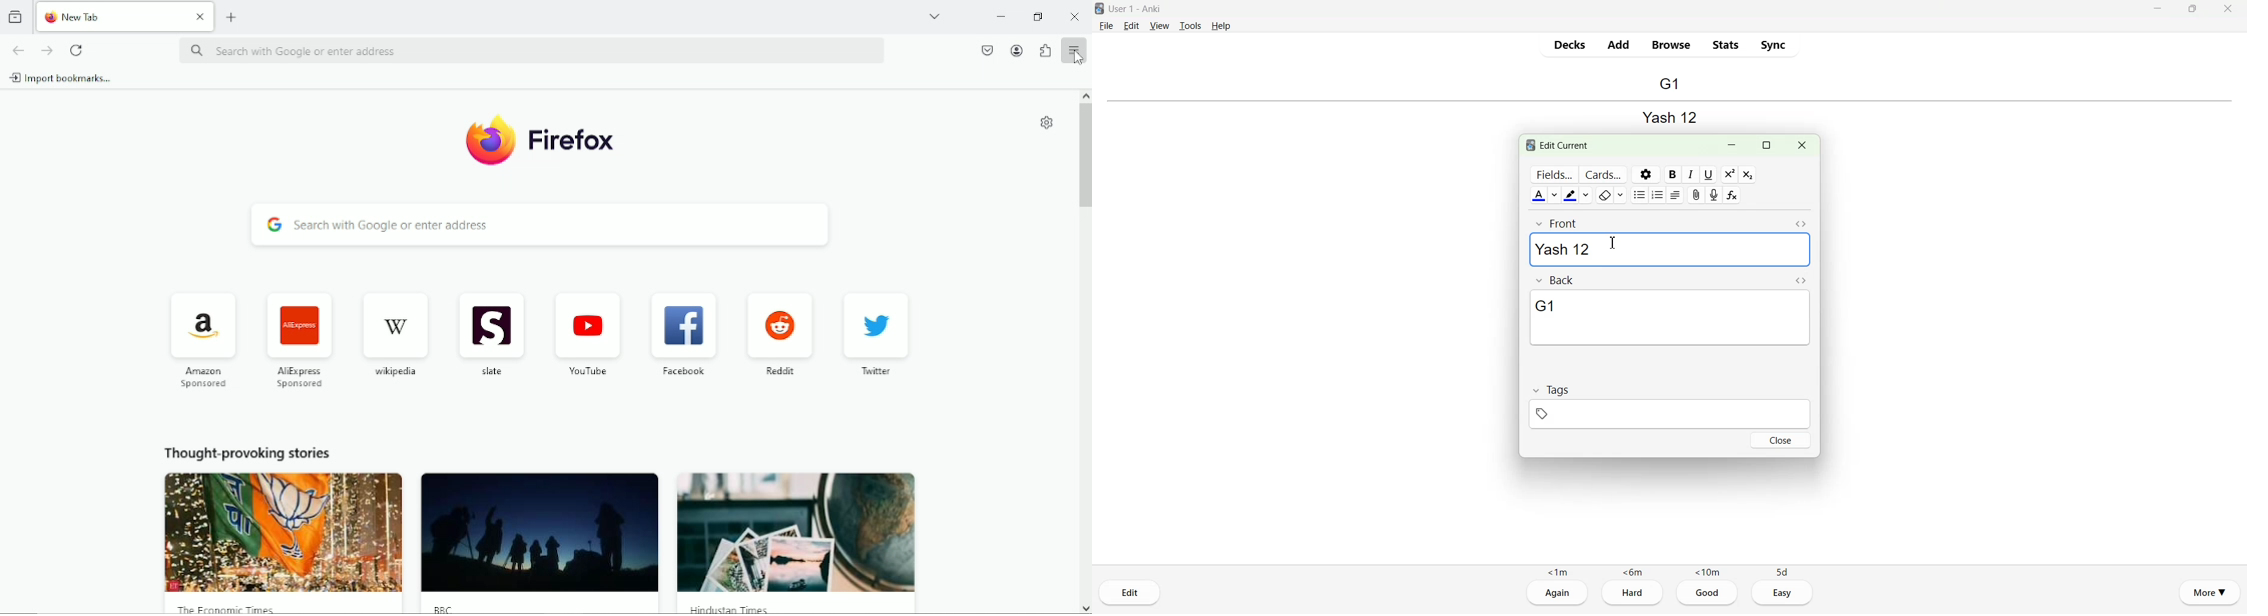 The width and height of the screenshot is (2268, 616). I want to click on Close, so click(1802, 146).